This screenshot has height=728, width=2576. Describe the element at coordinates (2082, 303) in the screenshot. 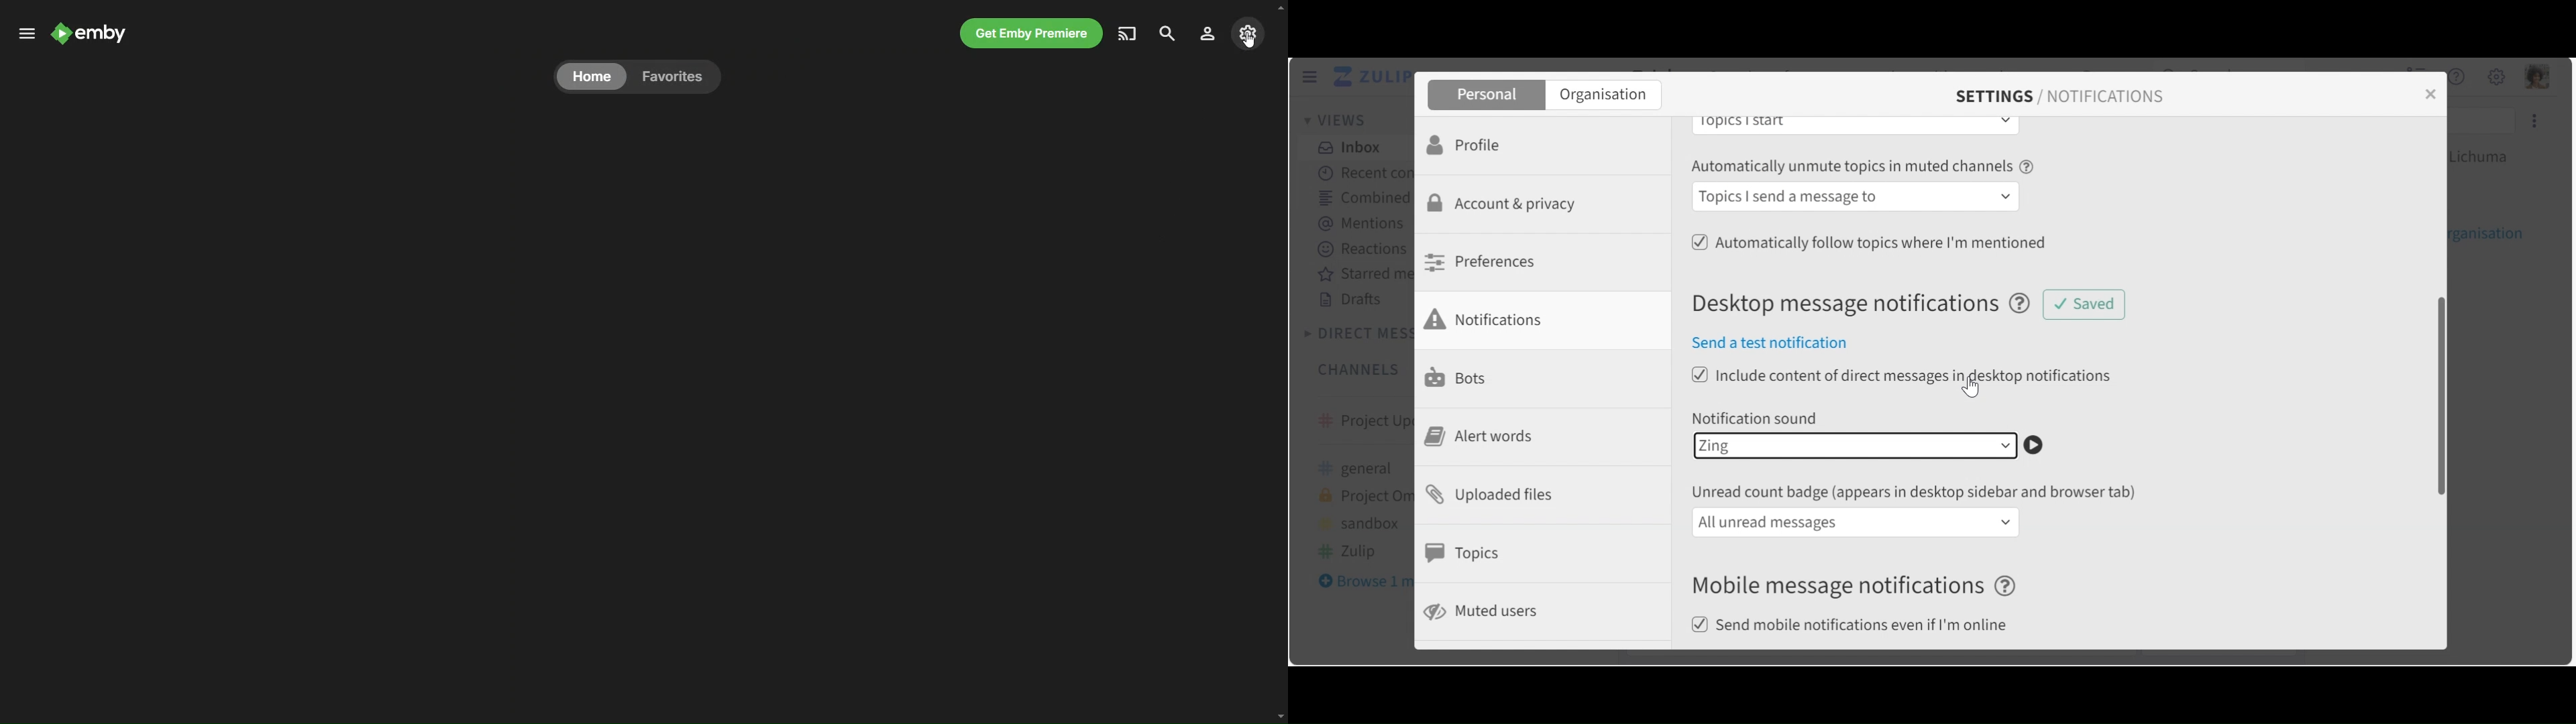

I see `saved notification` at that location.